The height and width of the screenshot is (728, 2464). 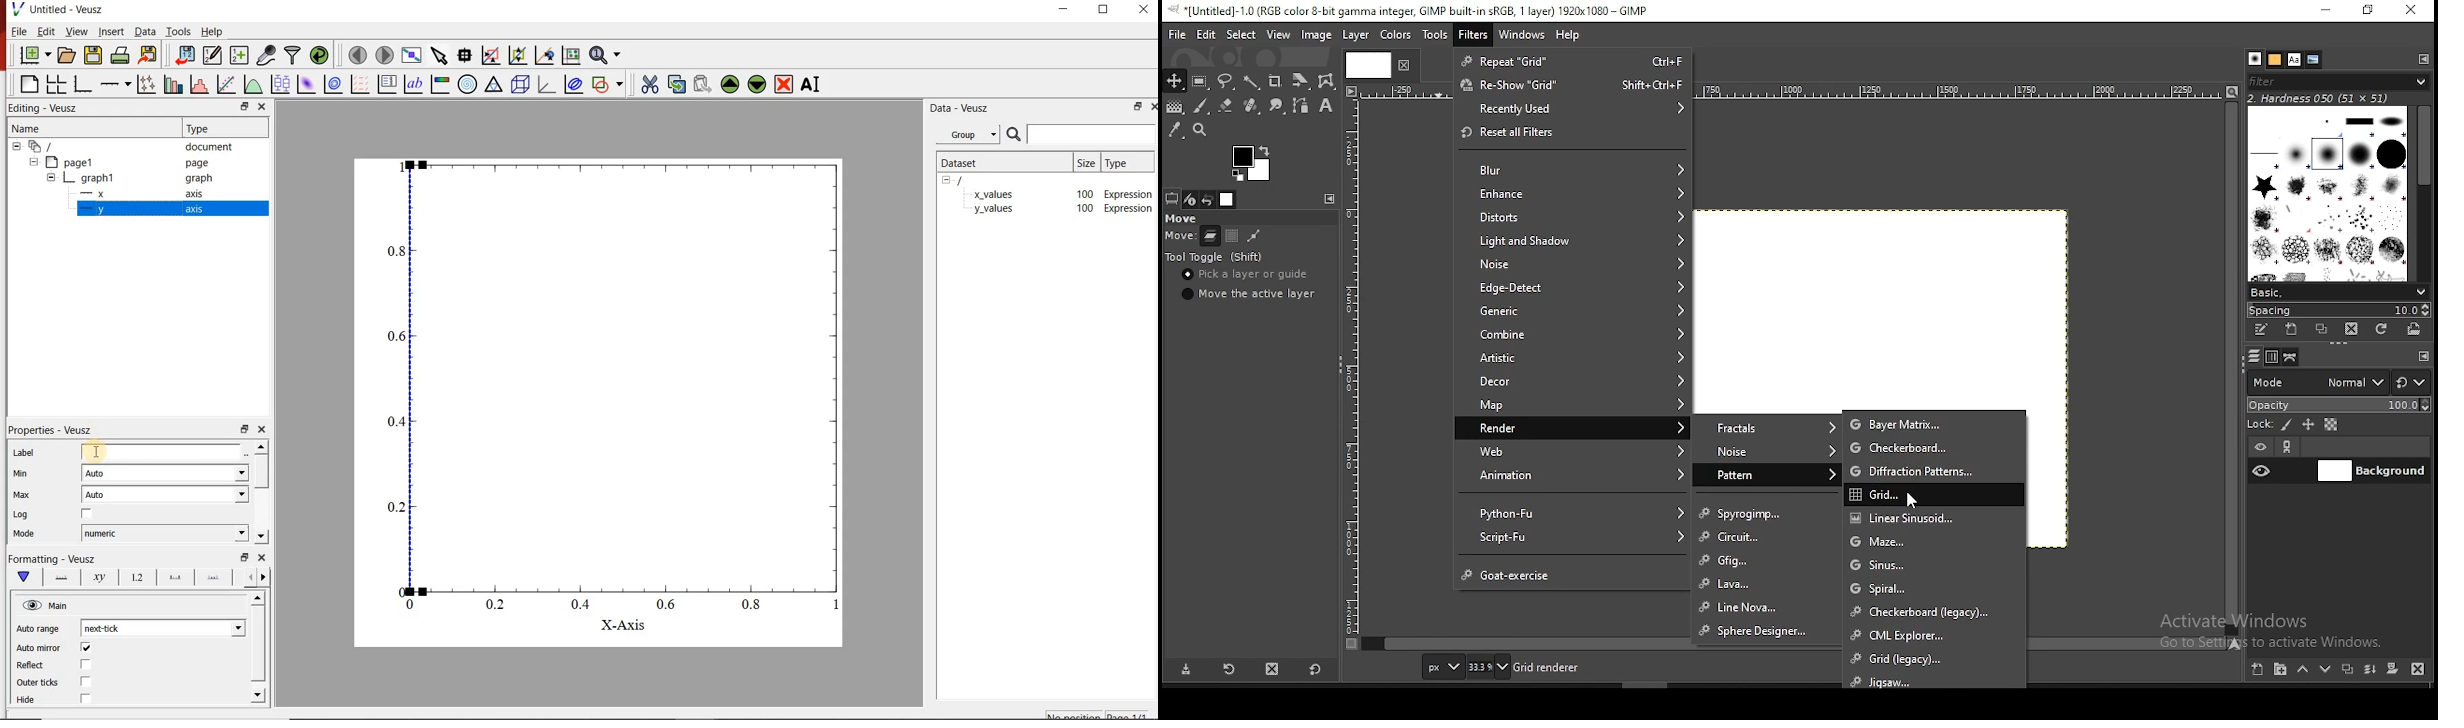 What do you see at coordinates (20, 31) in the screenshot?
I see `file` at bounding box center [20, 31].